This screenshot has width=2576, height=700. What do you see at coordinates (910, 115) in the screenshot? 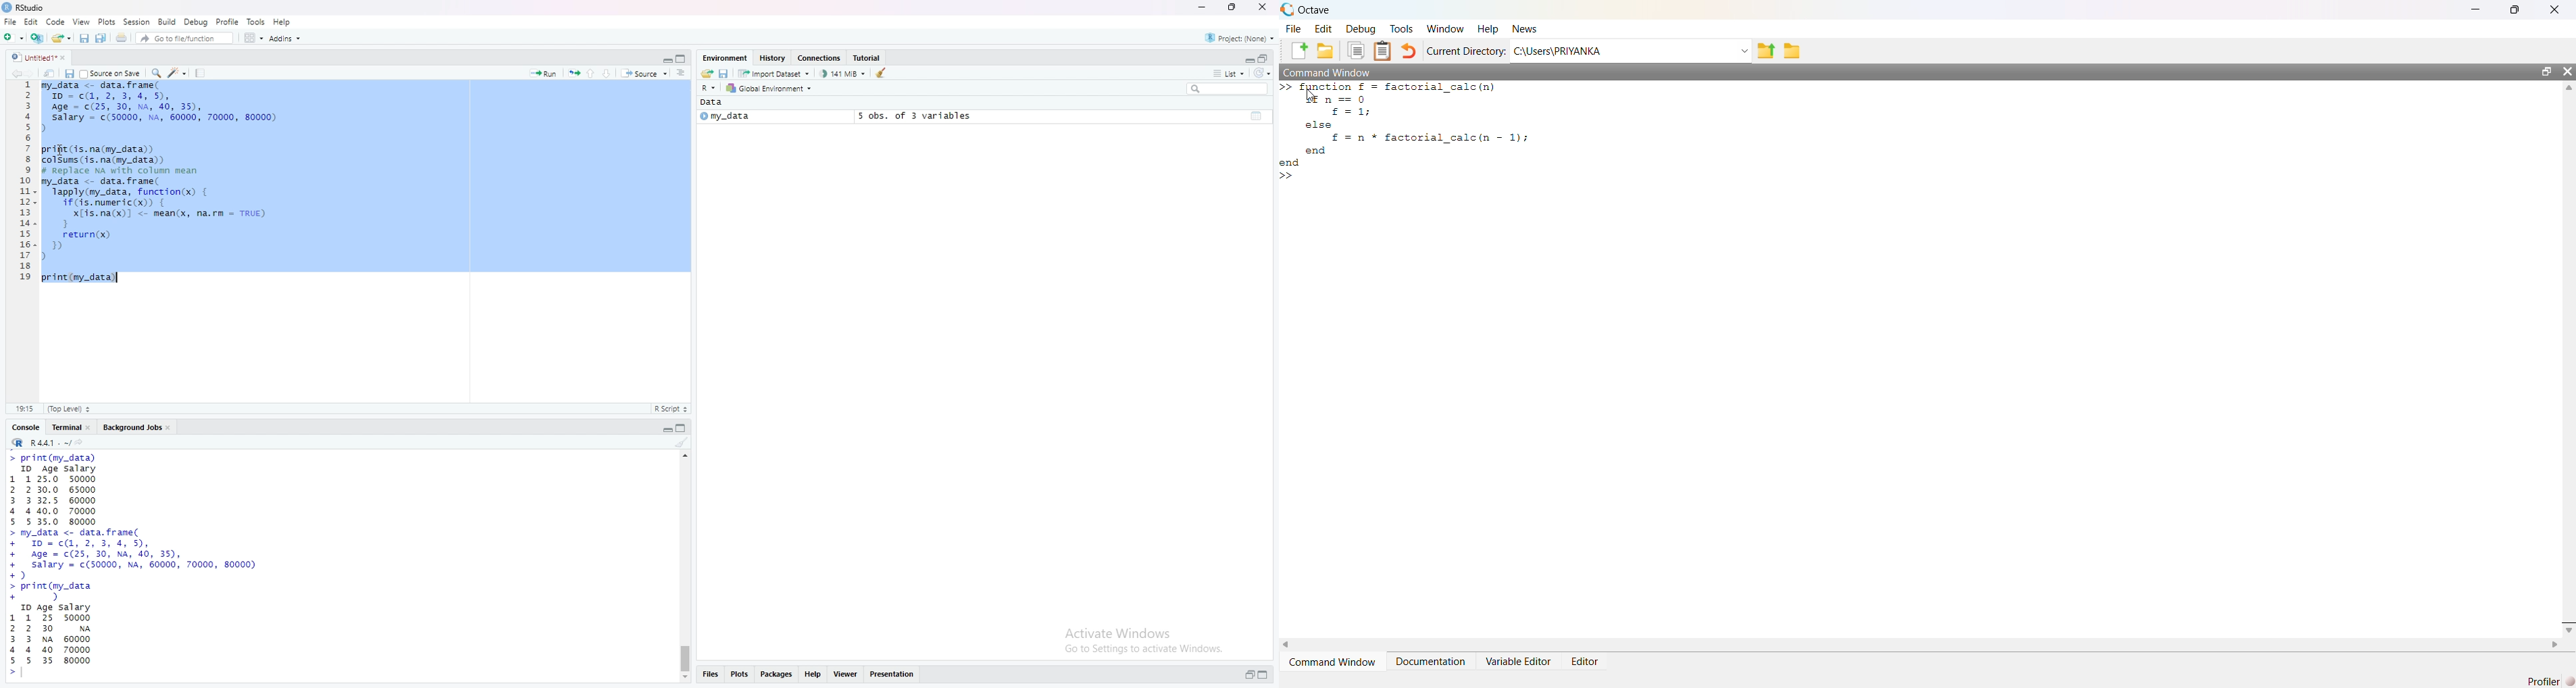
I see `5 obs, of 3 variables` at bounding box center [910, 115].